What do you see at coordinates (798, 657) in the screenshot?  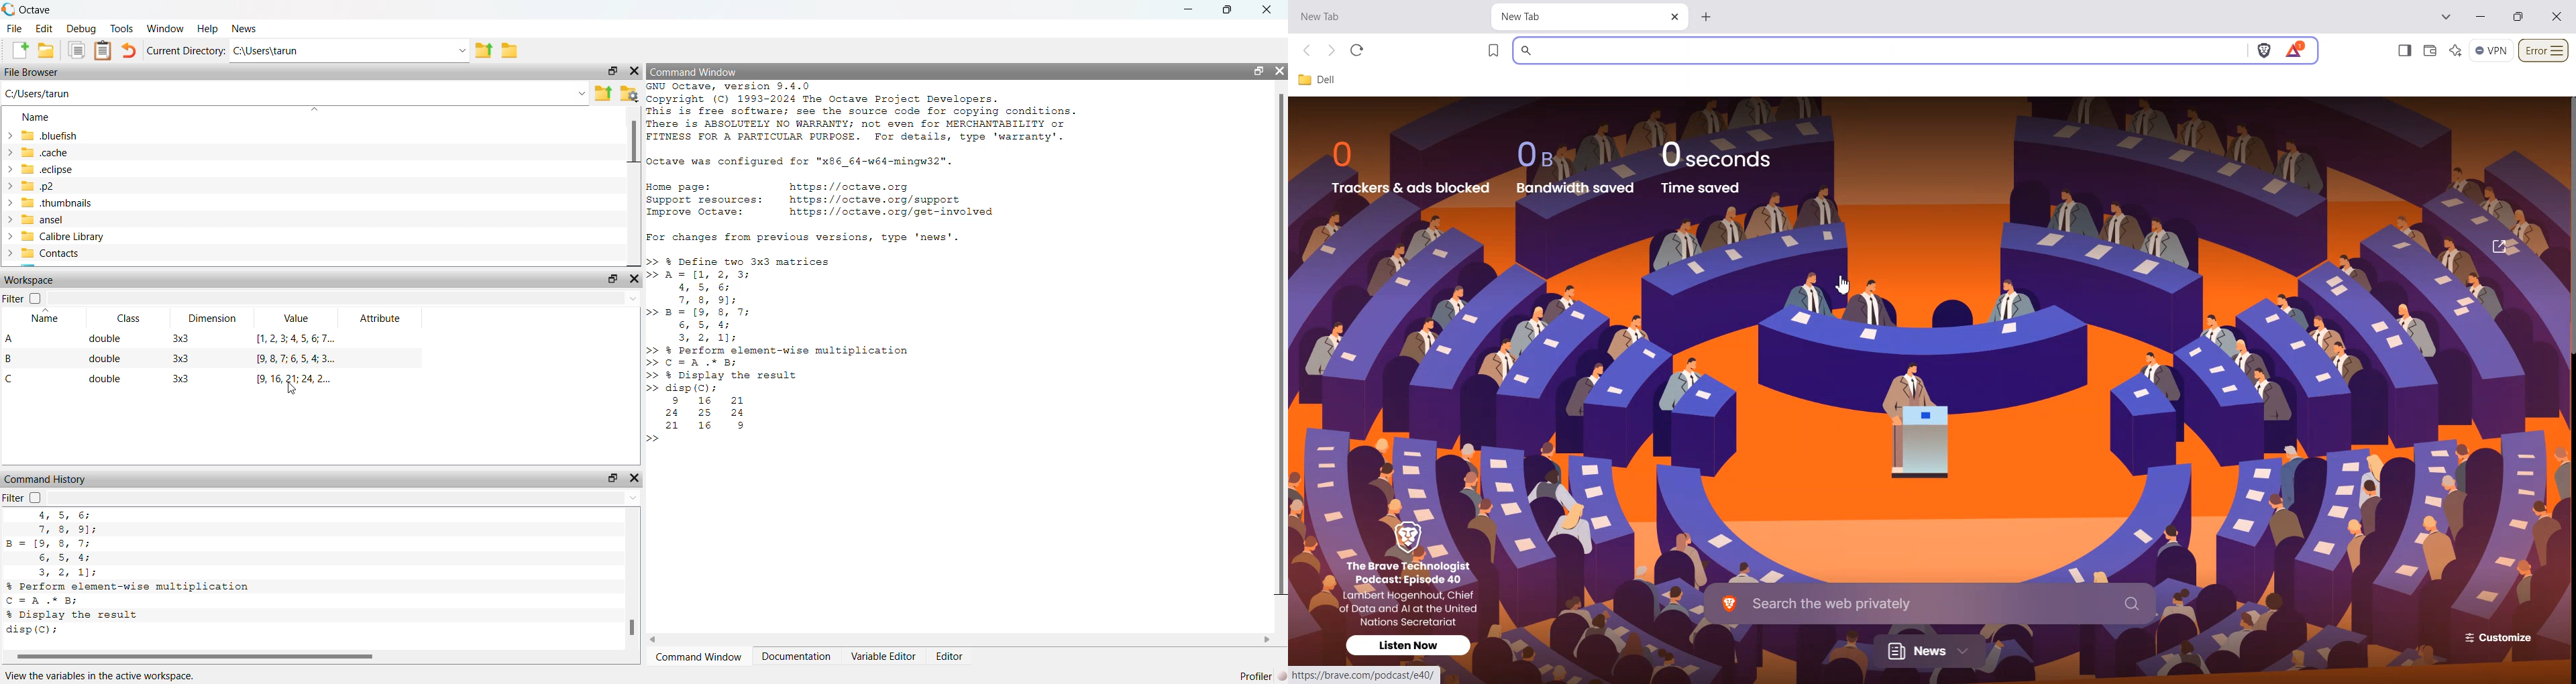 I see `Documentation` at bounding box center [798, 657].